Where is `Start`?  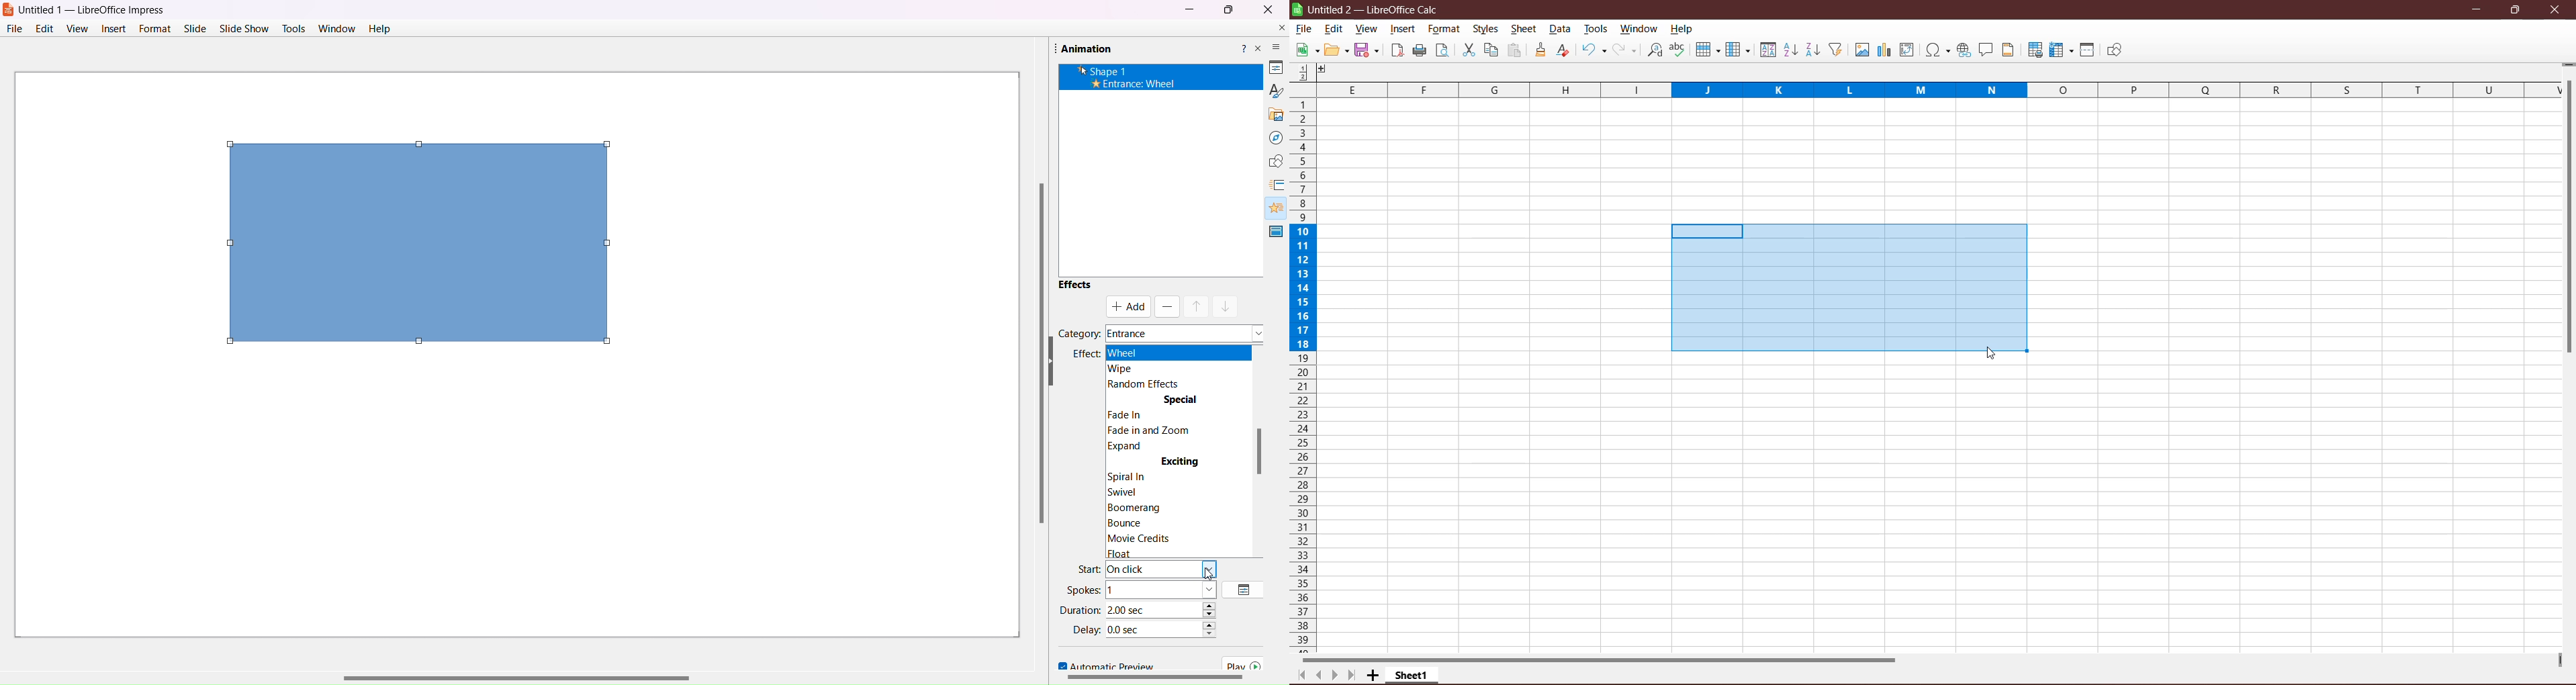
Start is located at coordinates (1087, 568).